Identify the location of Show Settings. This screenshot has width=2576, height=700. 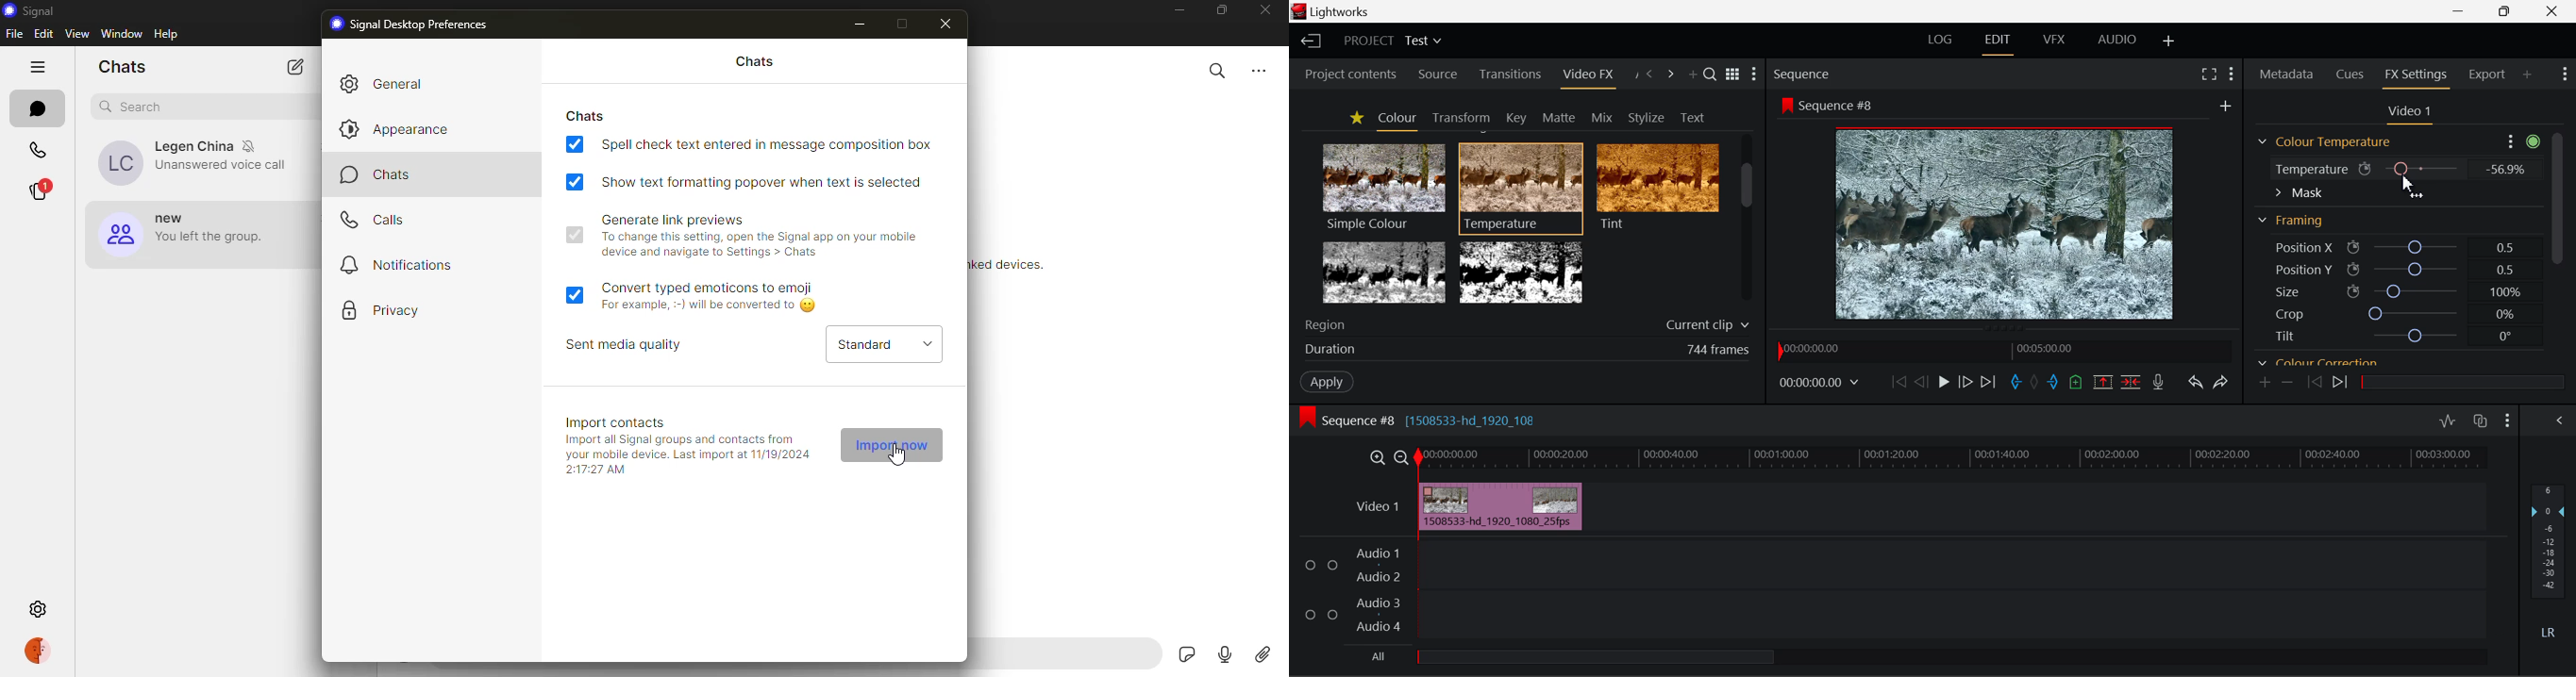
(1754, 74).